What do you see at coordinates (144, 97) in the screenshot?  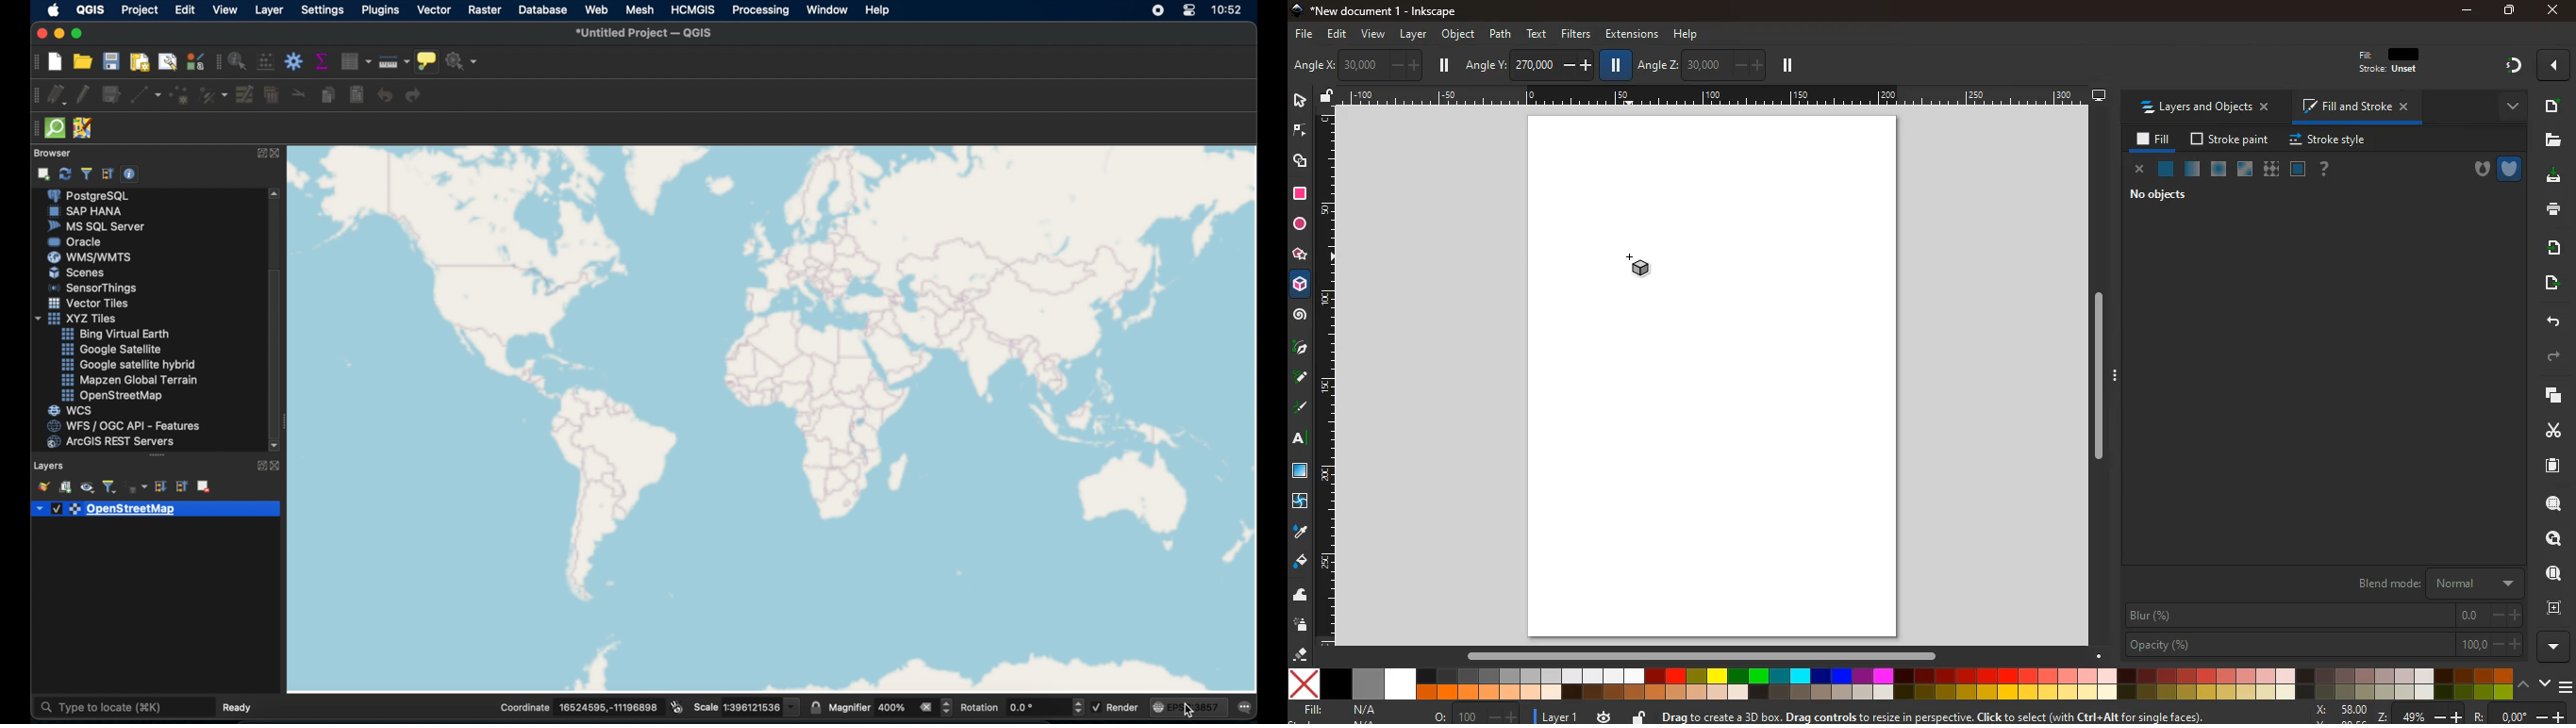 I see `digitize with segment` at bounding box center [144, 97].